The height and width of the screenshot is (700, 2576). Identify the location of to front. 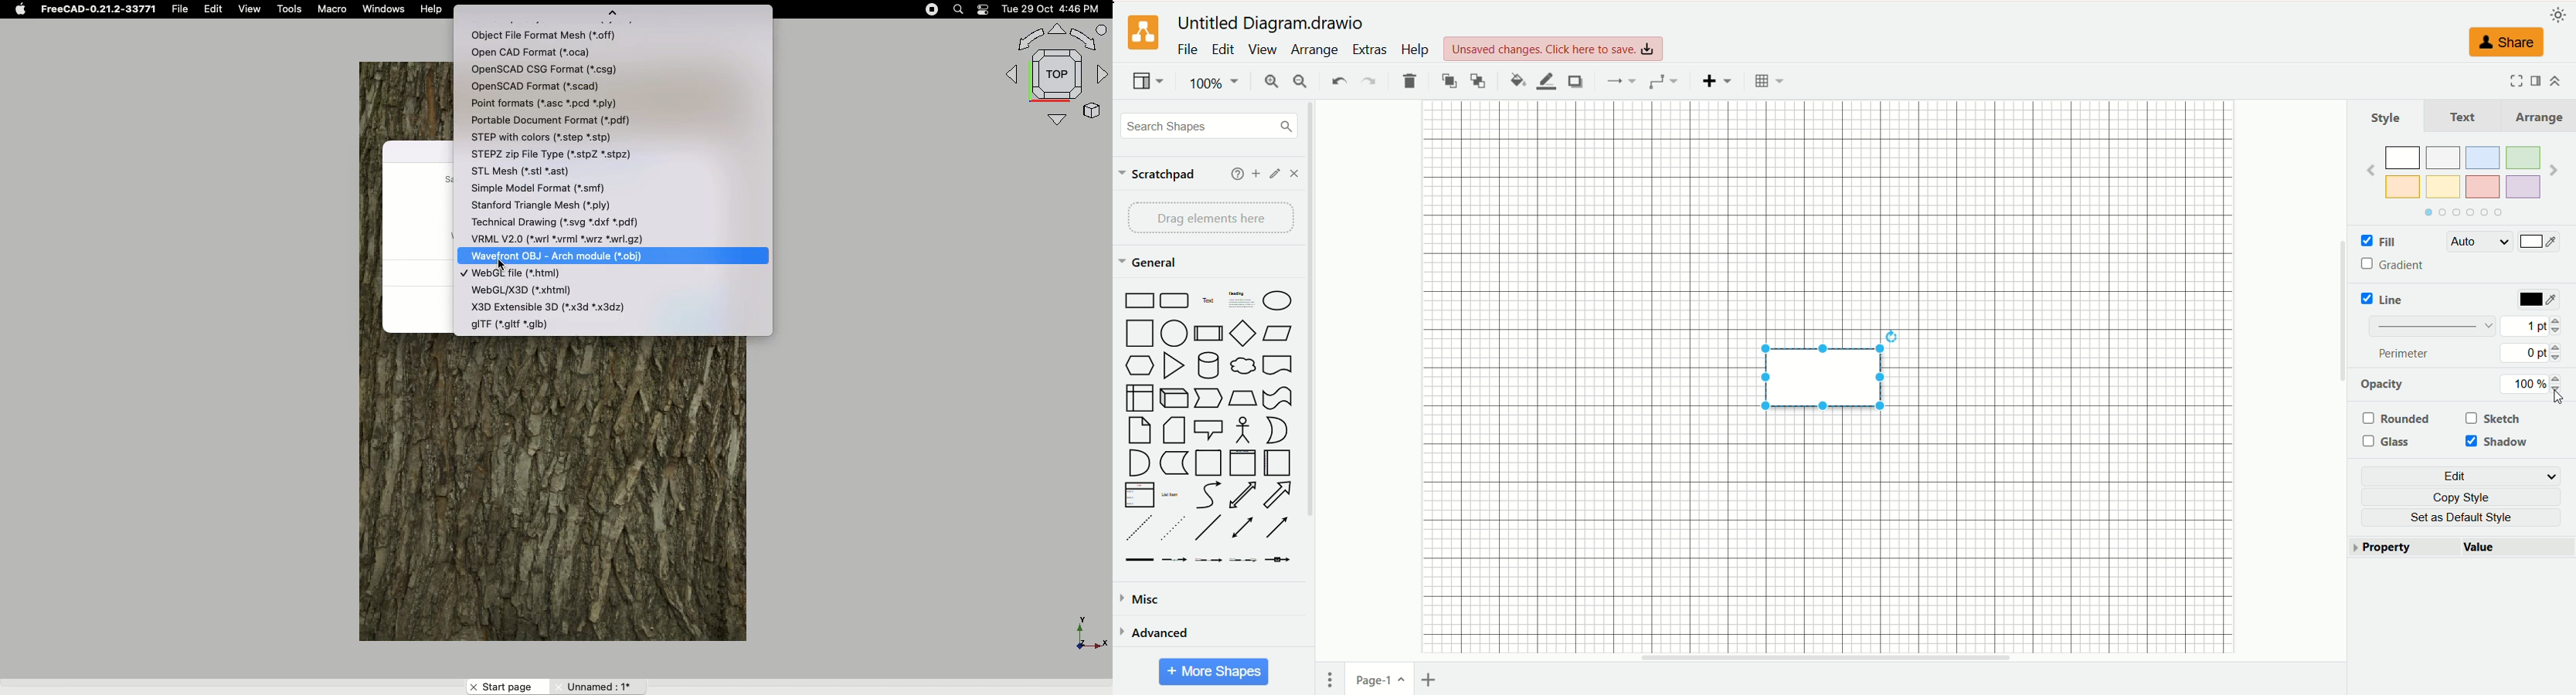
(1450, 80).